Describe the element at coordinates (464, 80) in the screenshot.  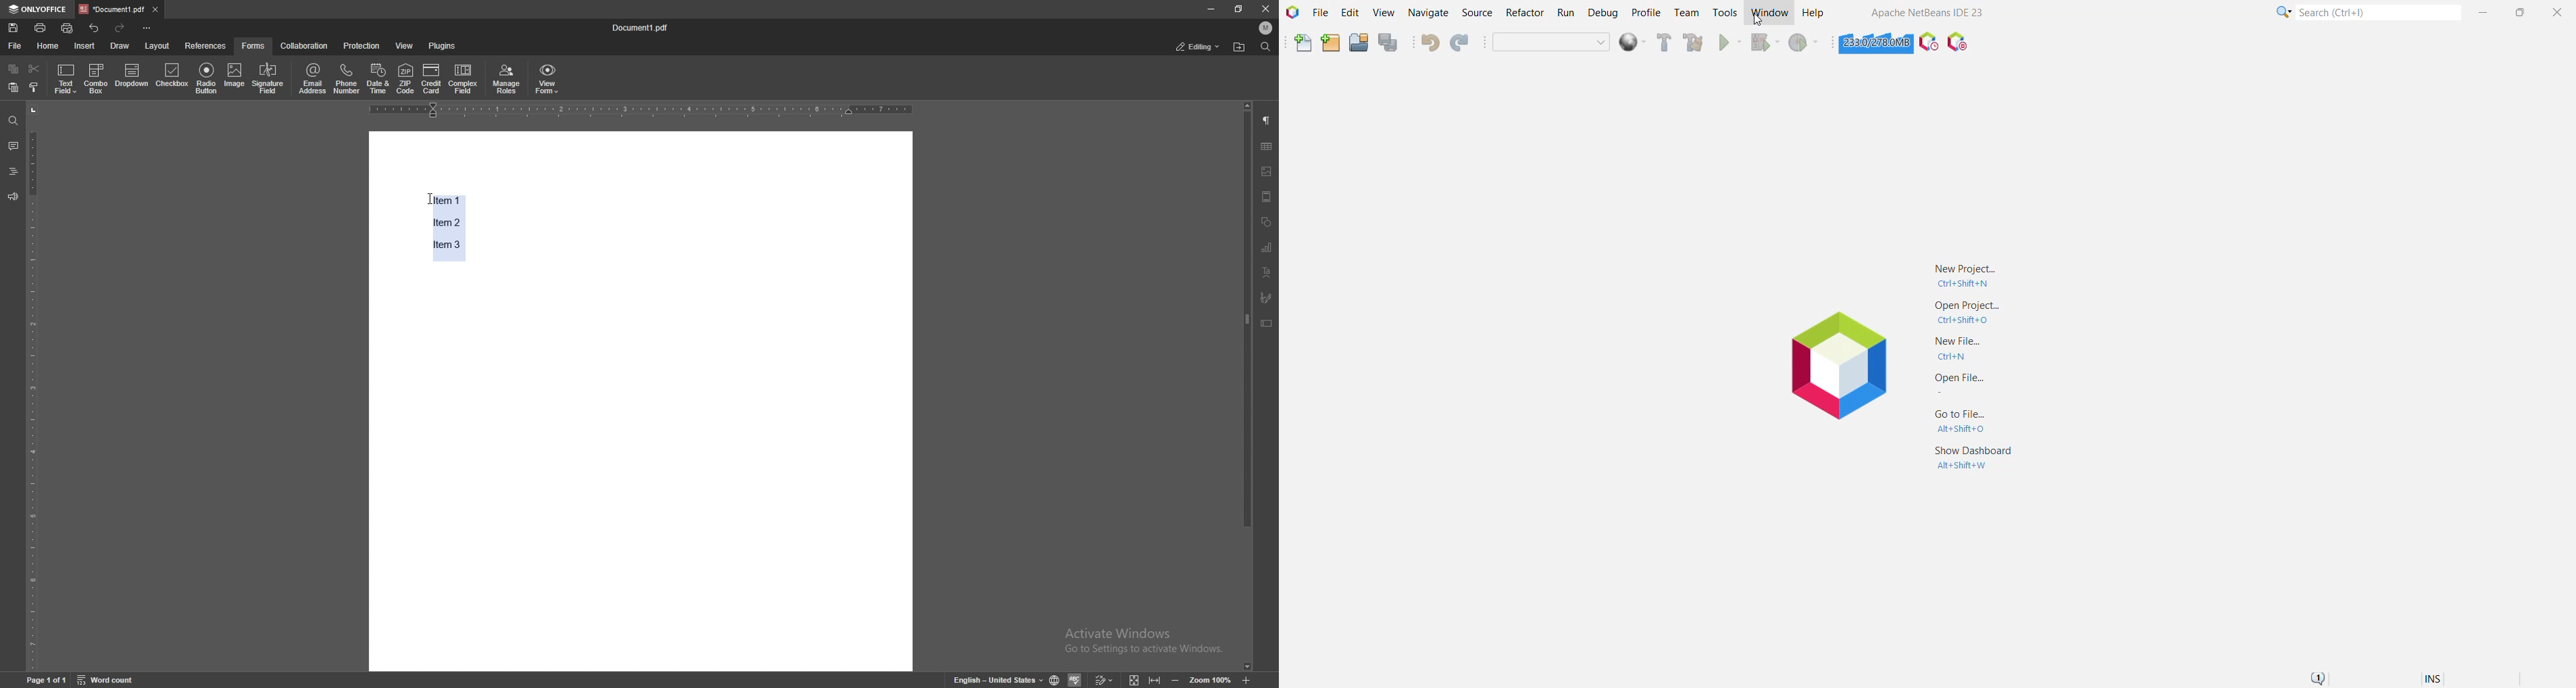
I see `complex field` at that location.